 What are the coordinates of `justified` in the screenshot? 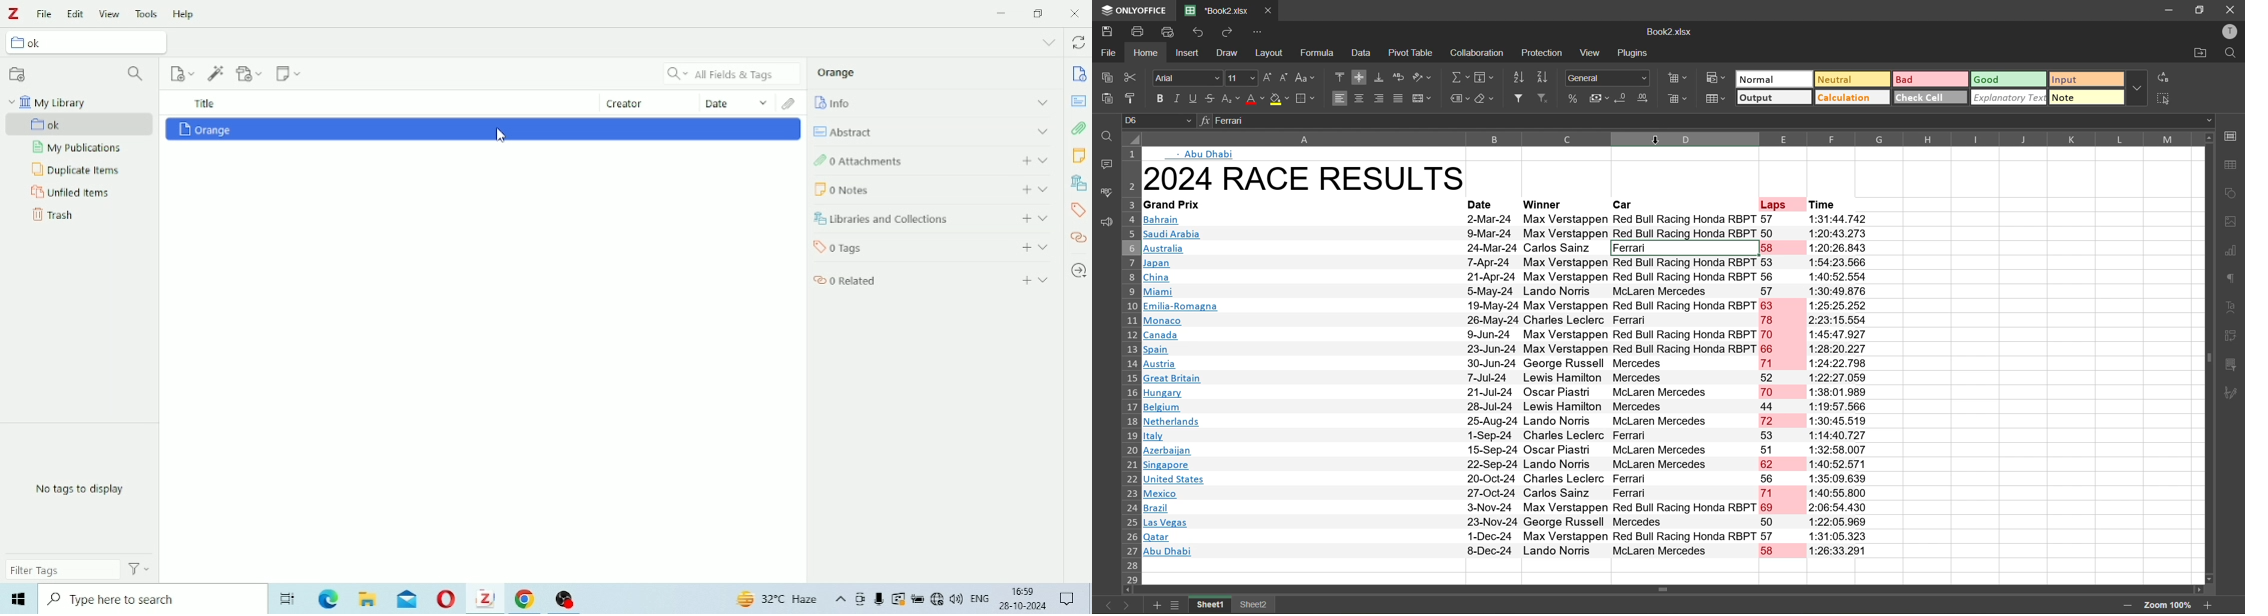 It's located at (1399, 99).